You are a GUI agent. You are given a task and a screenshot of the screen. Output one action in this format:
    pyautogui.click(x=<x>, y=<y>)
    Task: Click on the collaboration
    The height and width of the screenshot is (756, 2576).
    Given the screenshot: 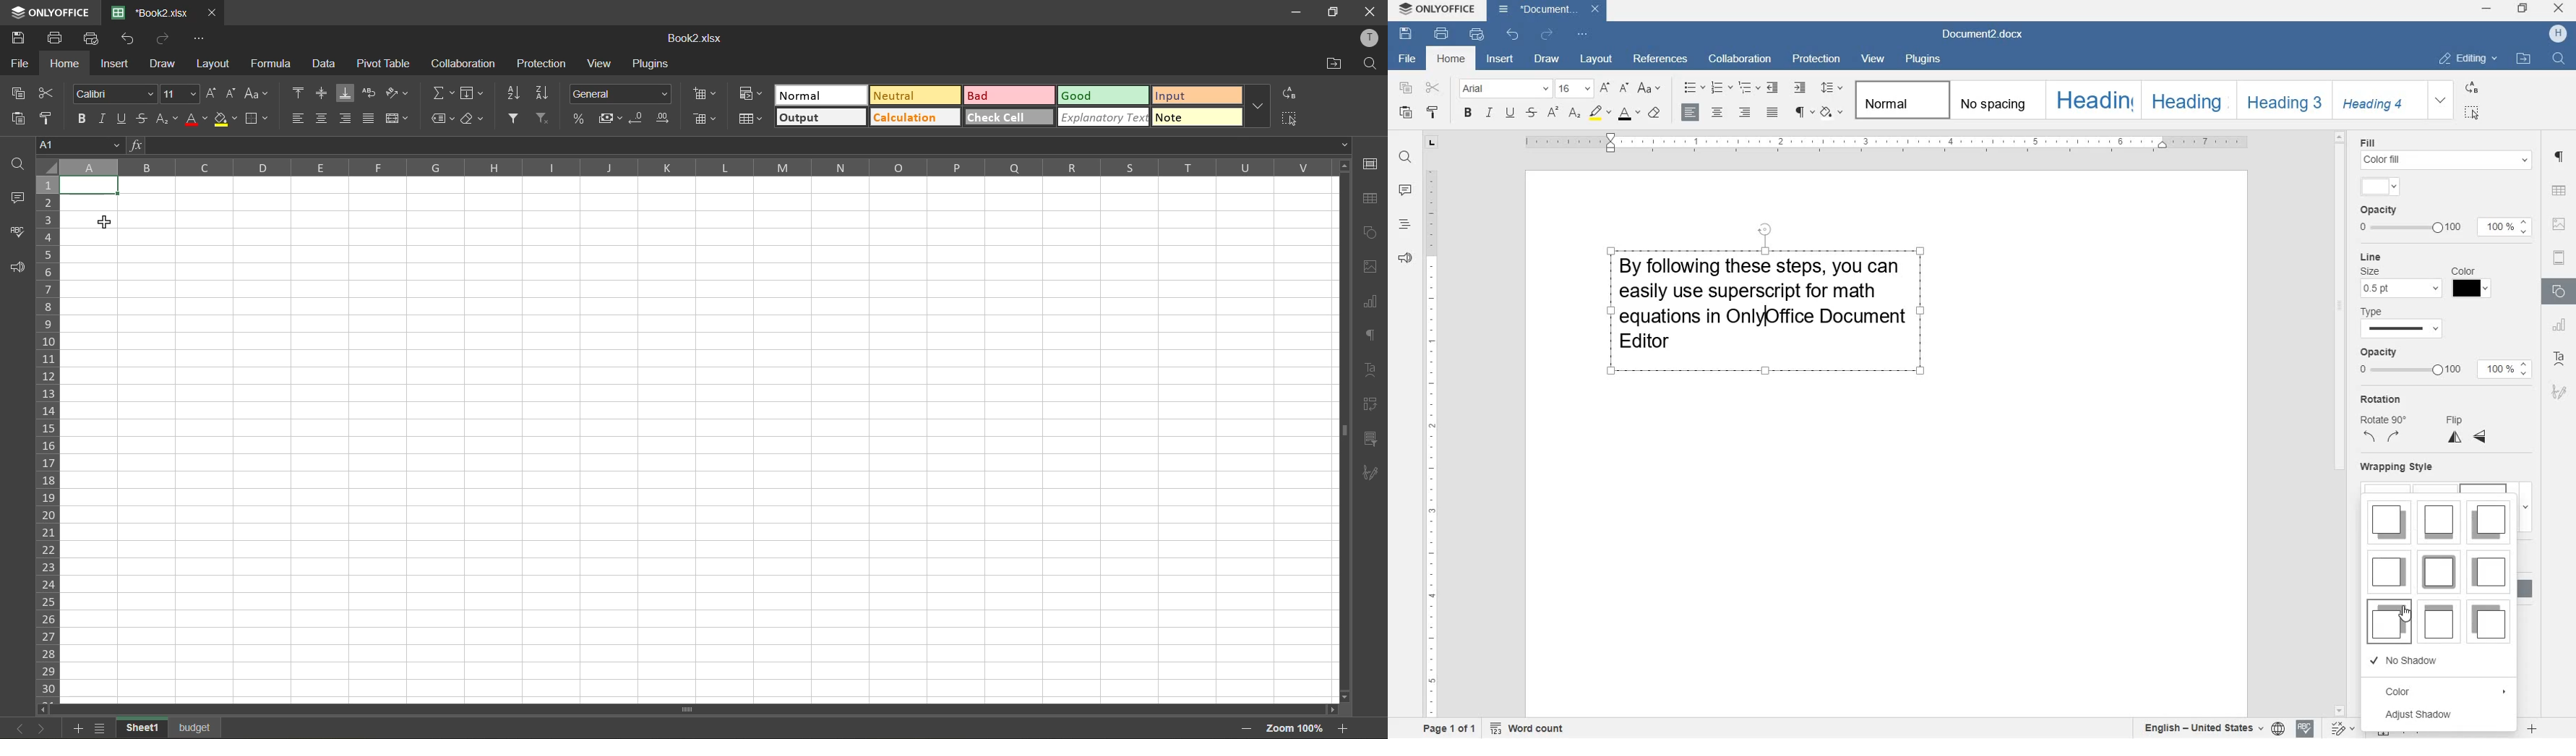 What is the action you would take?
    pyautogui.click(x=463, y=64)
    